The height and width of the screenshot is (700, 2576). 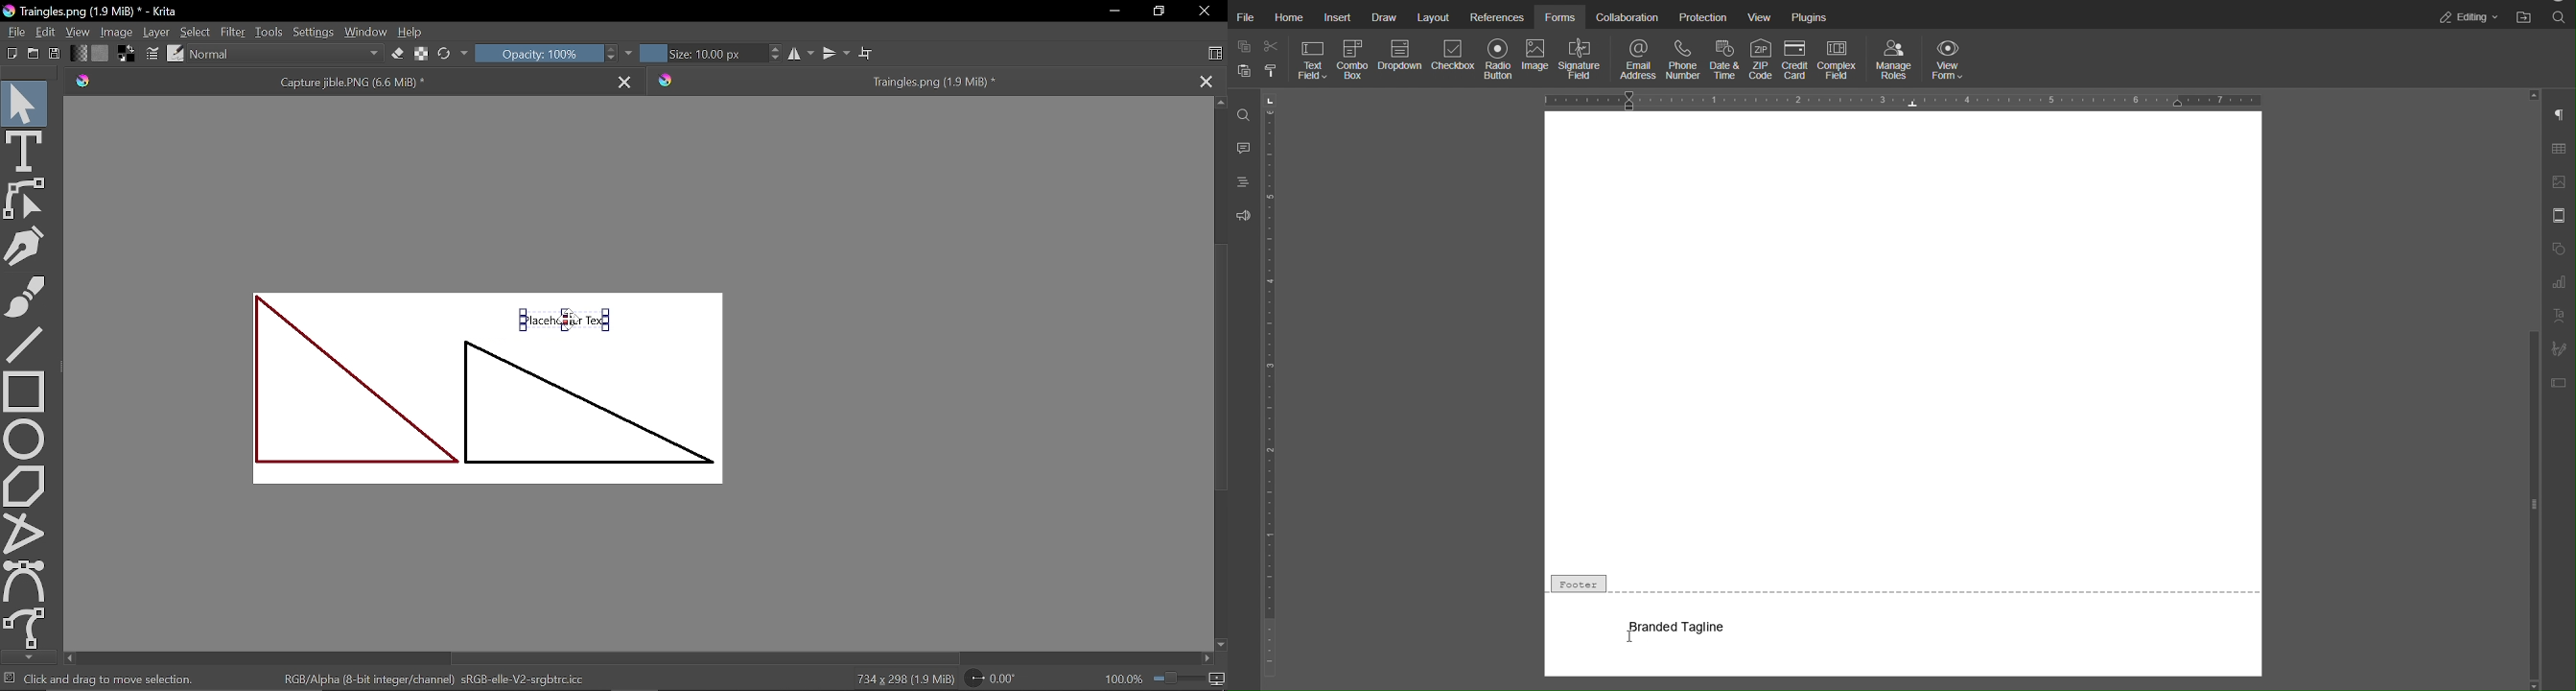 What do you see at coordinates (1761, 15) in the screenshot?
I see `View` at bounding box center [1761, 15].